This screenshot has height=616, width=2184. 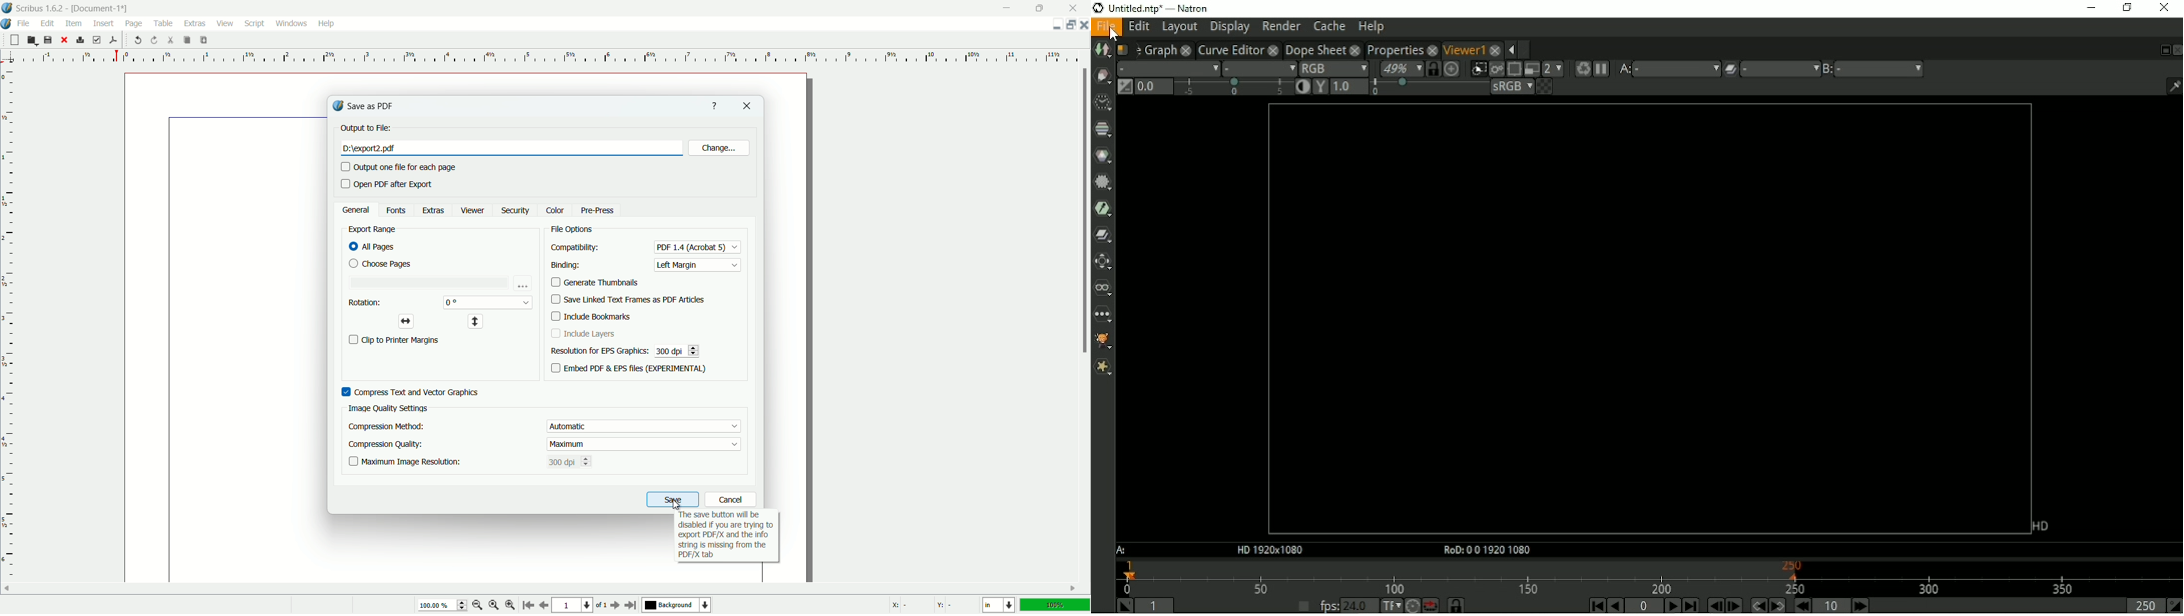 I want to click on cancel, so click(x=728, y=500).